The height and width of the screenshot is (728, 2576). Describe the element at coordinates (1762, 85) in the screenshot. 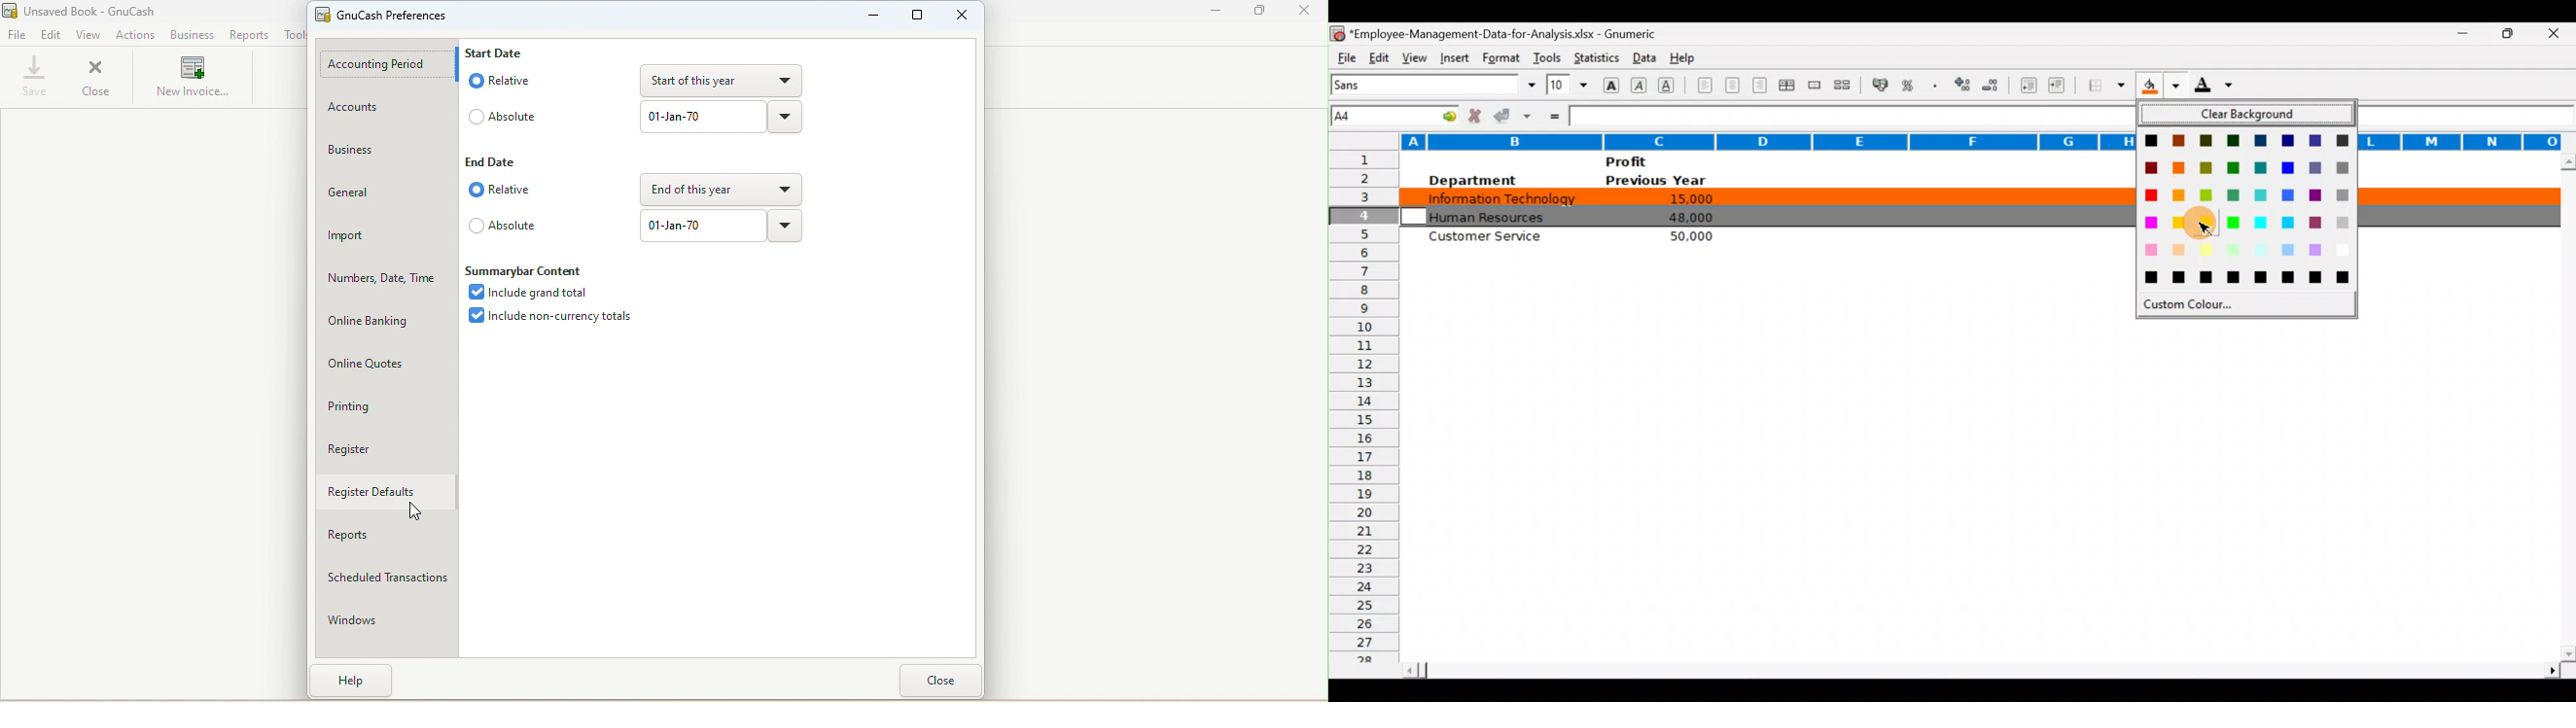

I see `Align right` at that location.